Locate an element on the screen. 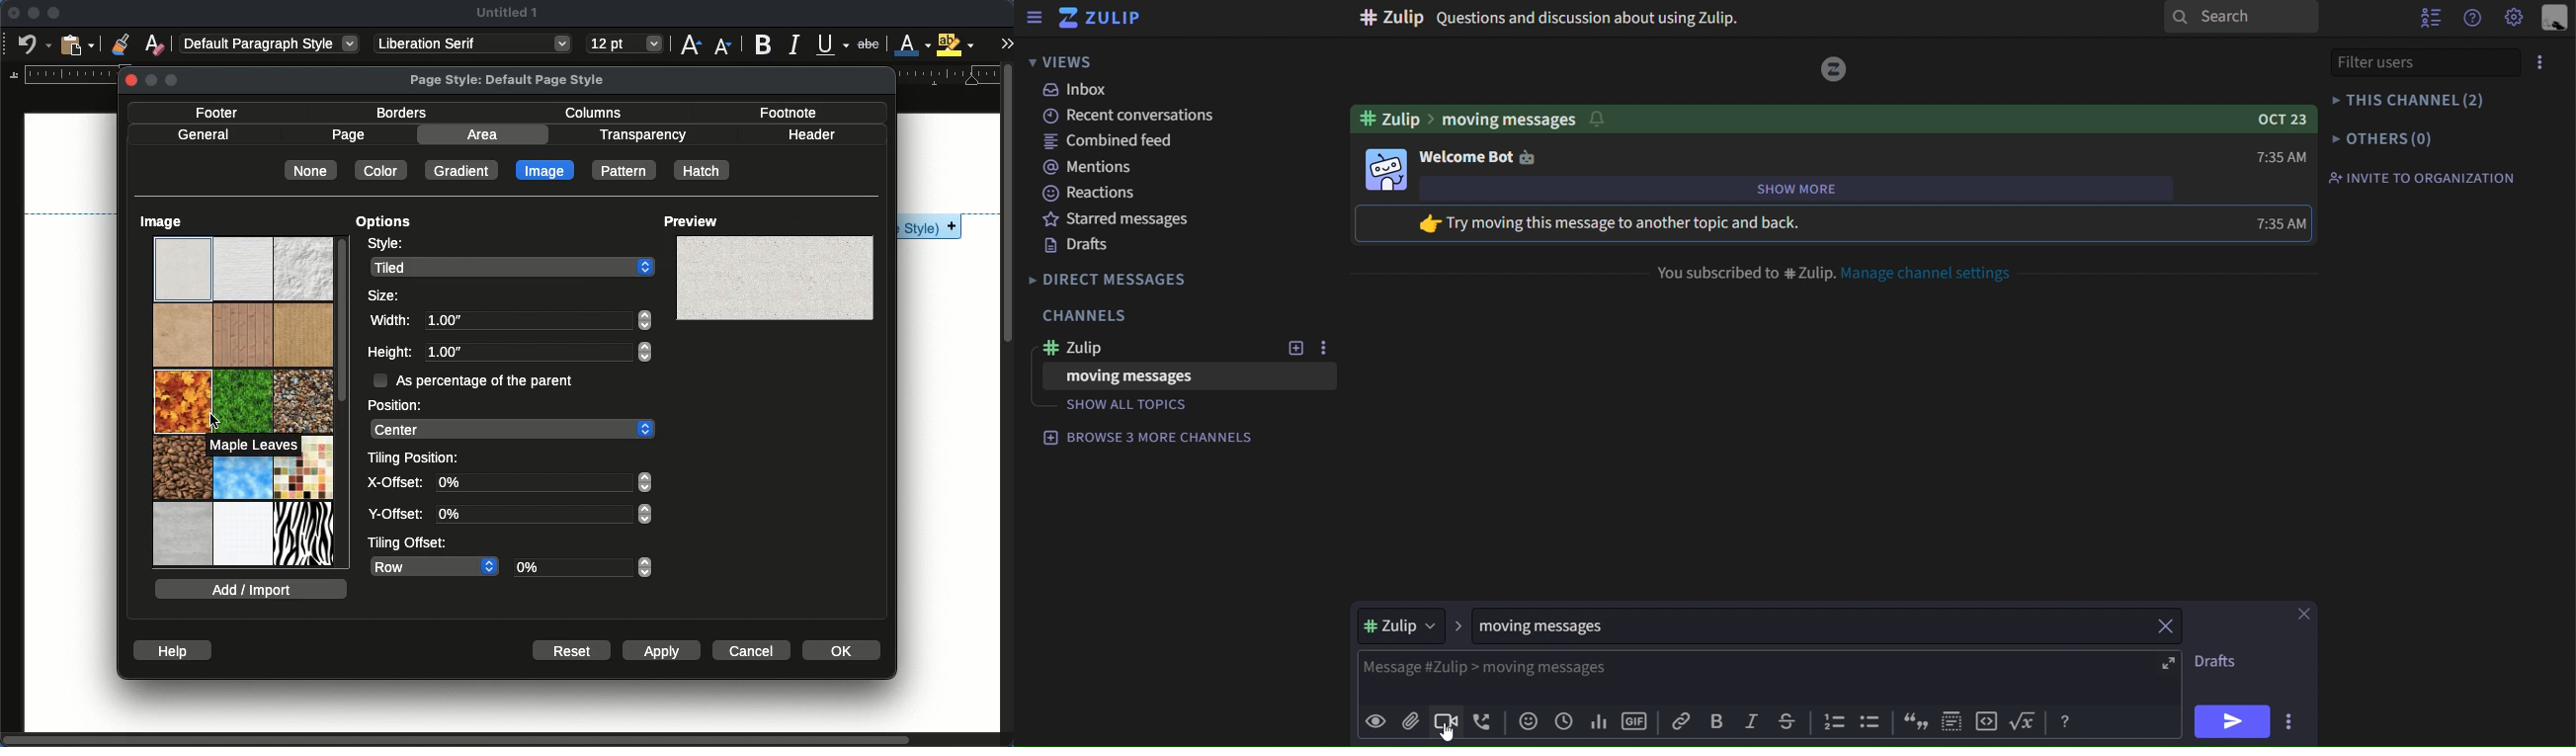 The width and height of the screenshot is (2576, 756). copy link is located at coordinates (1682, 723).